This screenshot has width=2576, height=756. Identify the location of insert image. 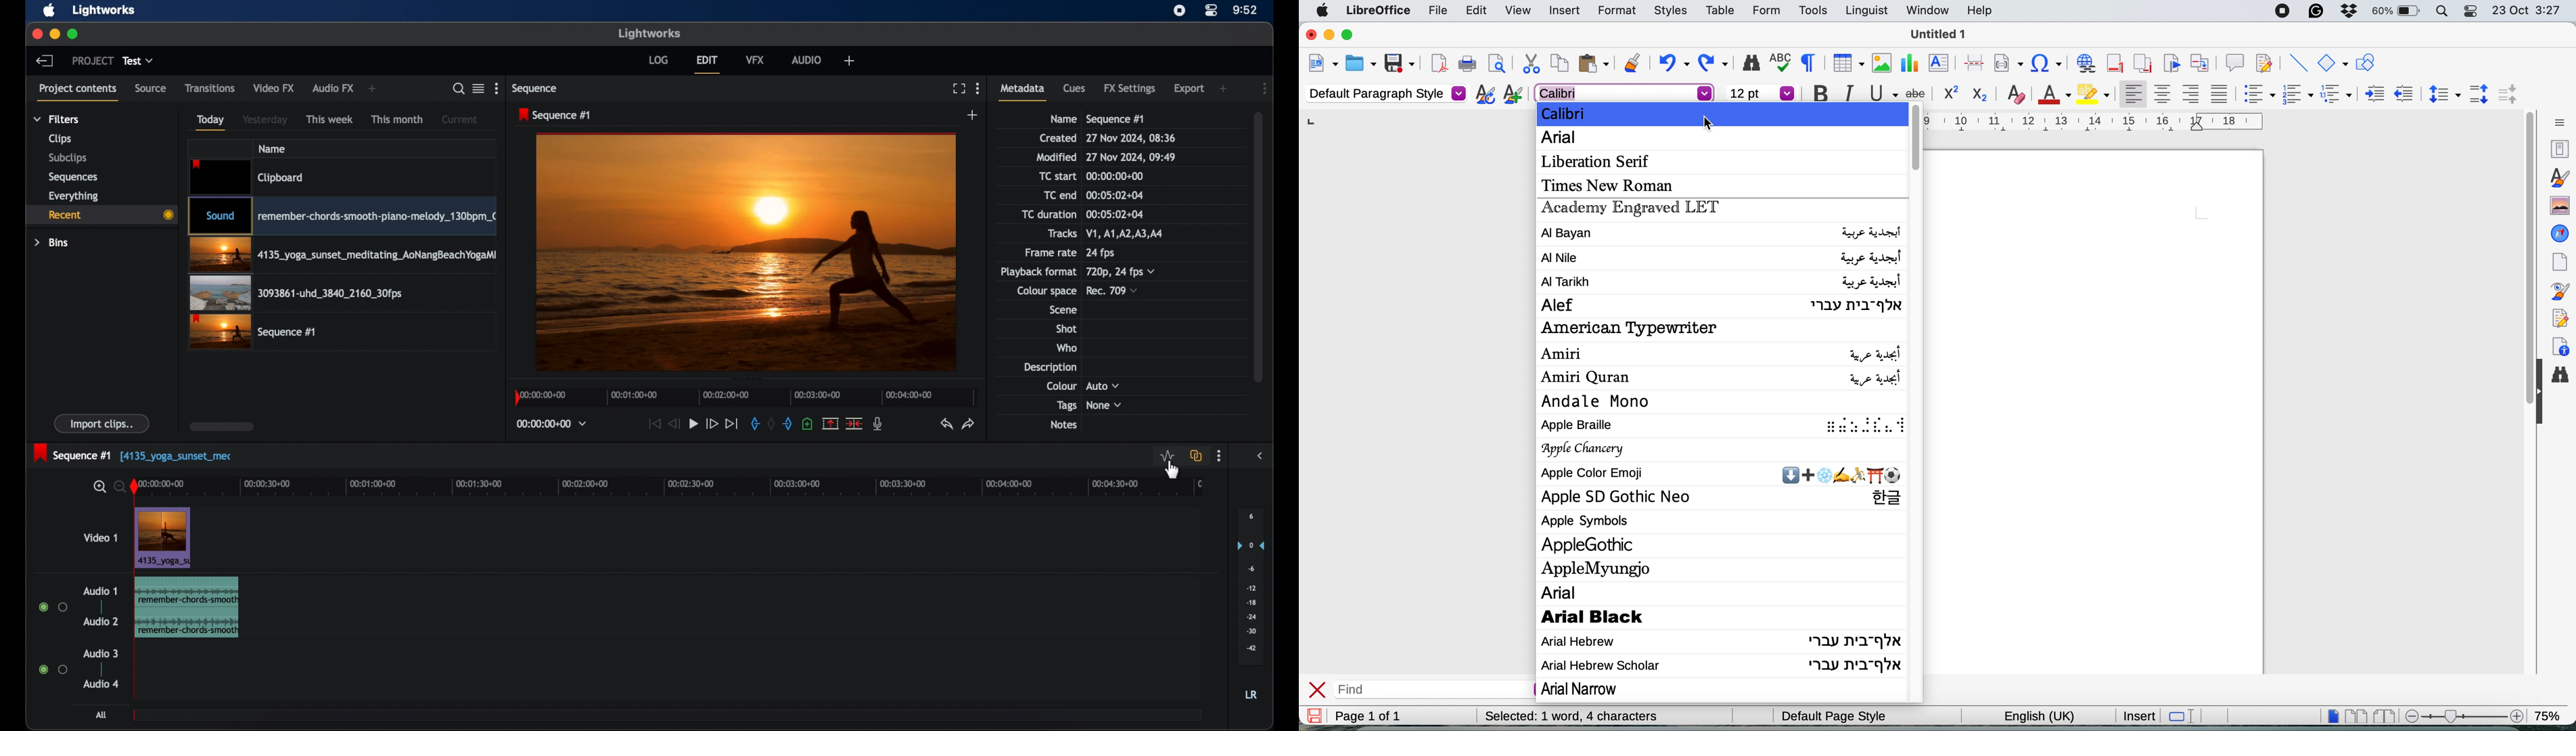
(1878, 62).